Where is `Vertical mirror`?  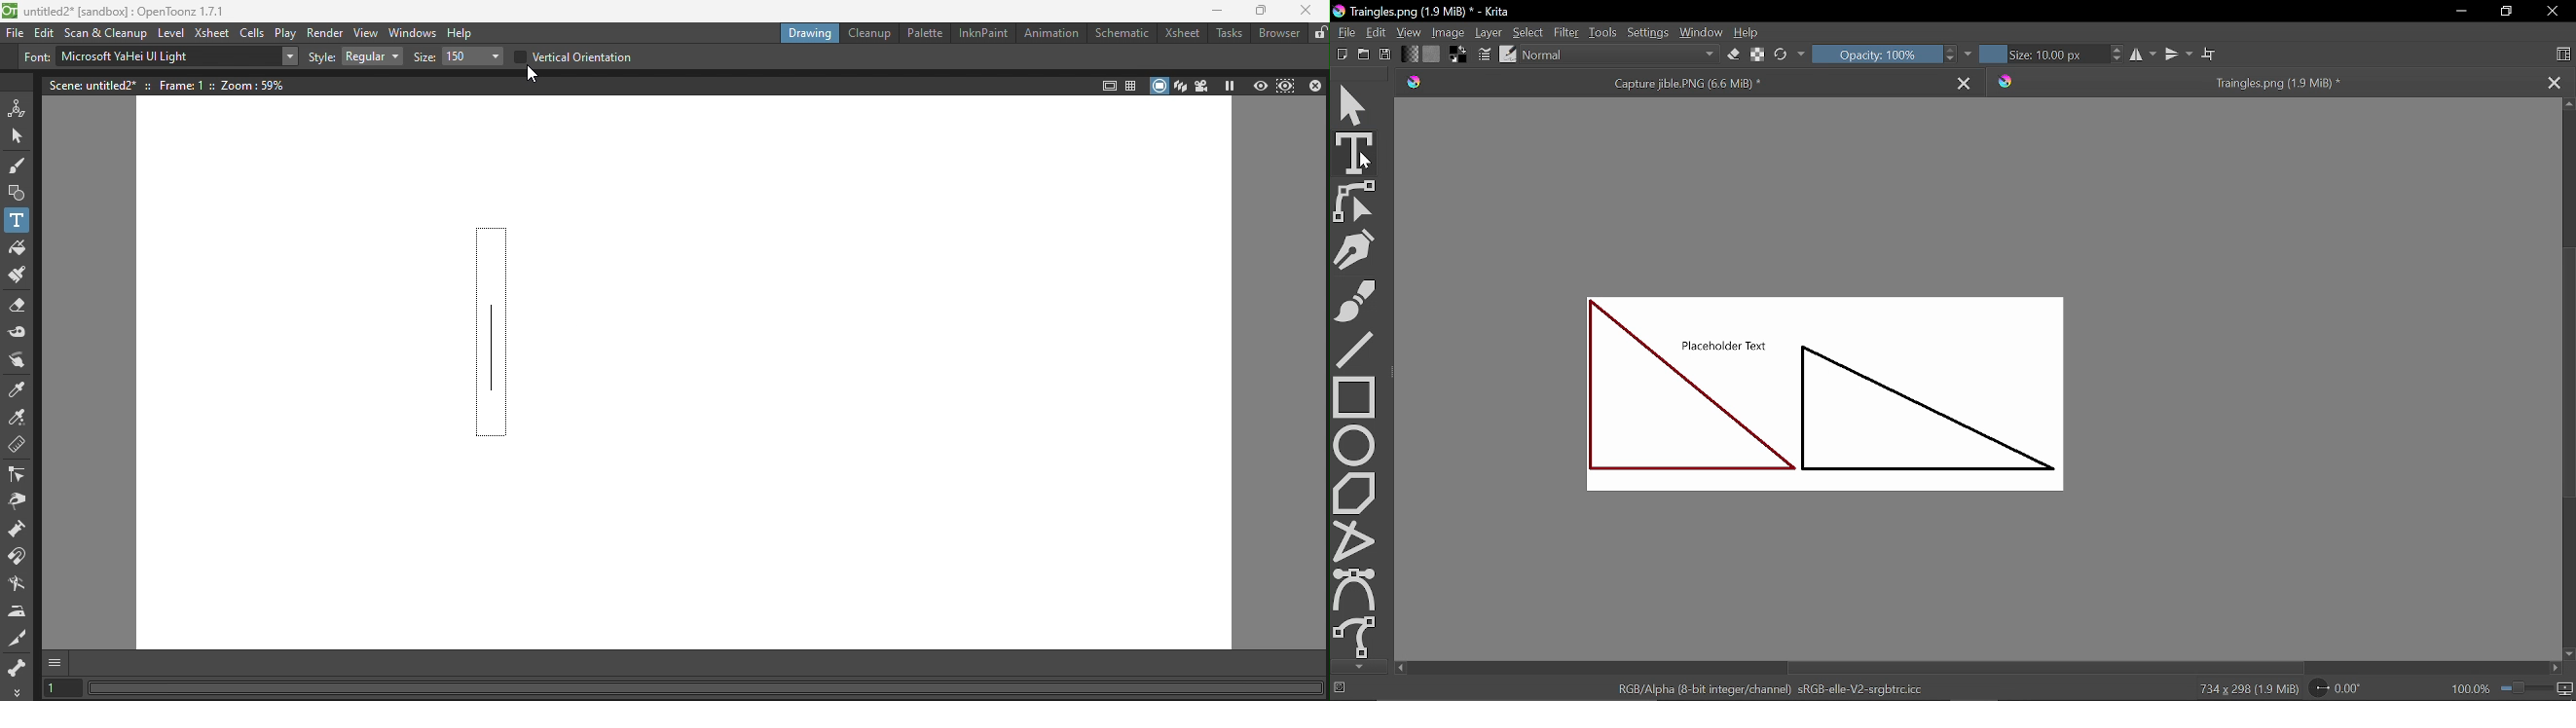 Vertical mirror is located at coordinates (2177, 54).